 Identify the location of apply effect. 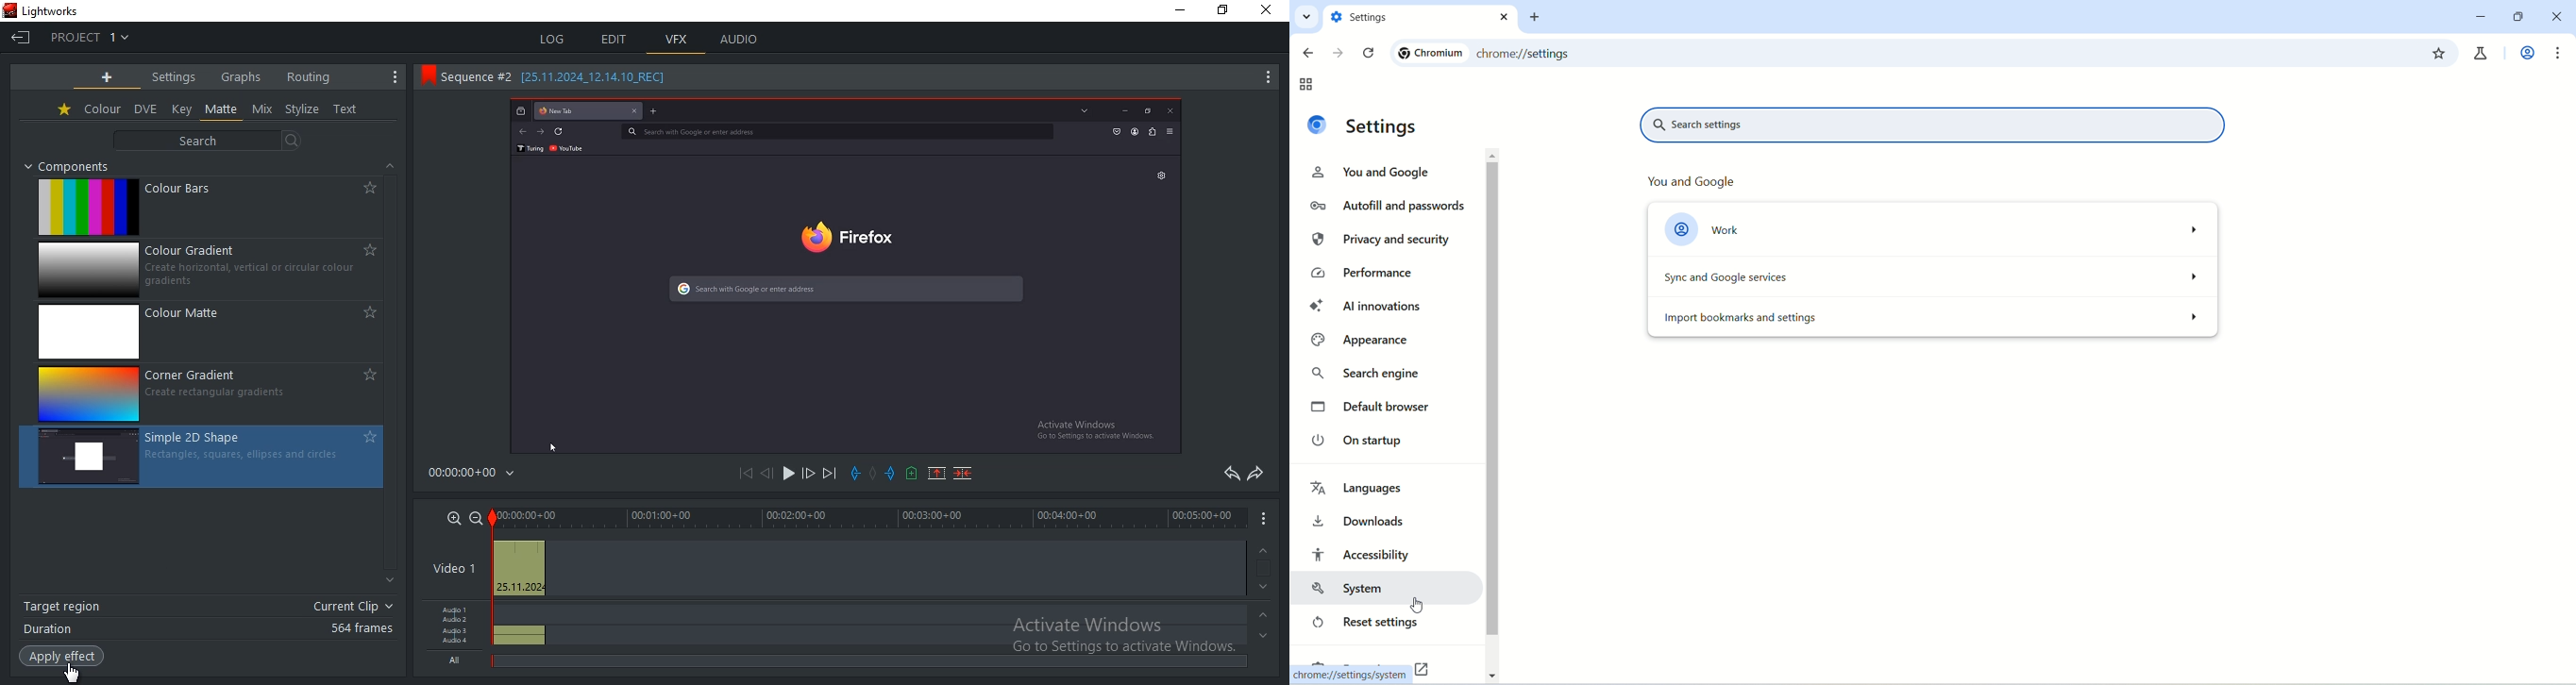
(60, 657).